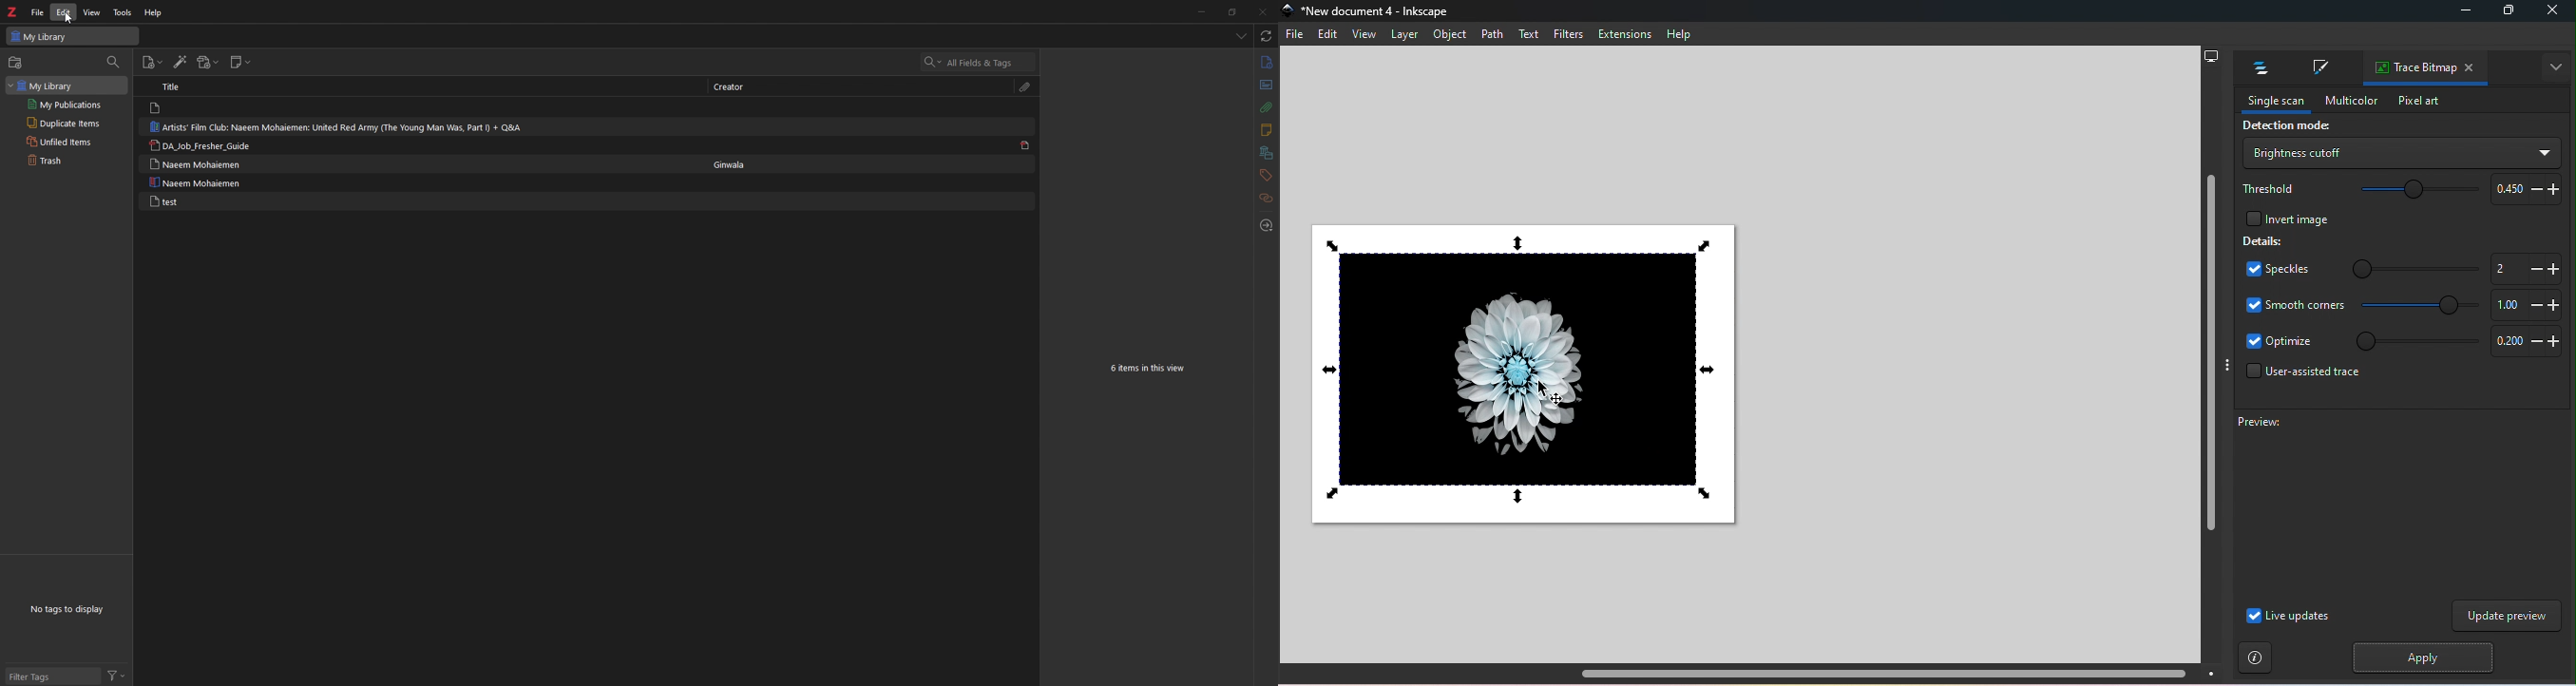 The height and width of the screenshot is (700, 2576). Describe the element at coordinates (2270, 102) in the screenshot. I see `Single scan` at that location.